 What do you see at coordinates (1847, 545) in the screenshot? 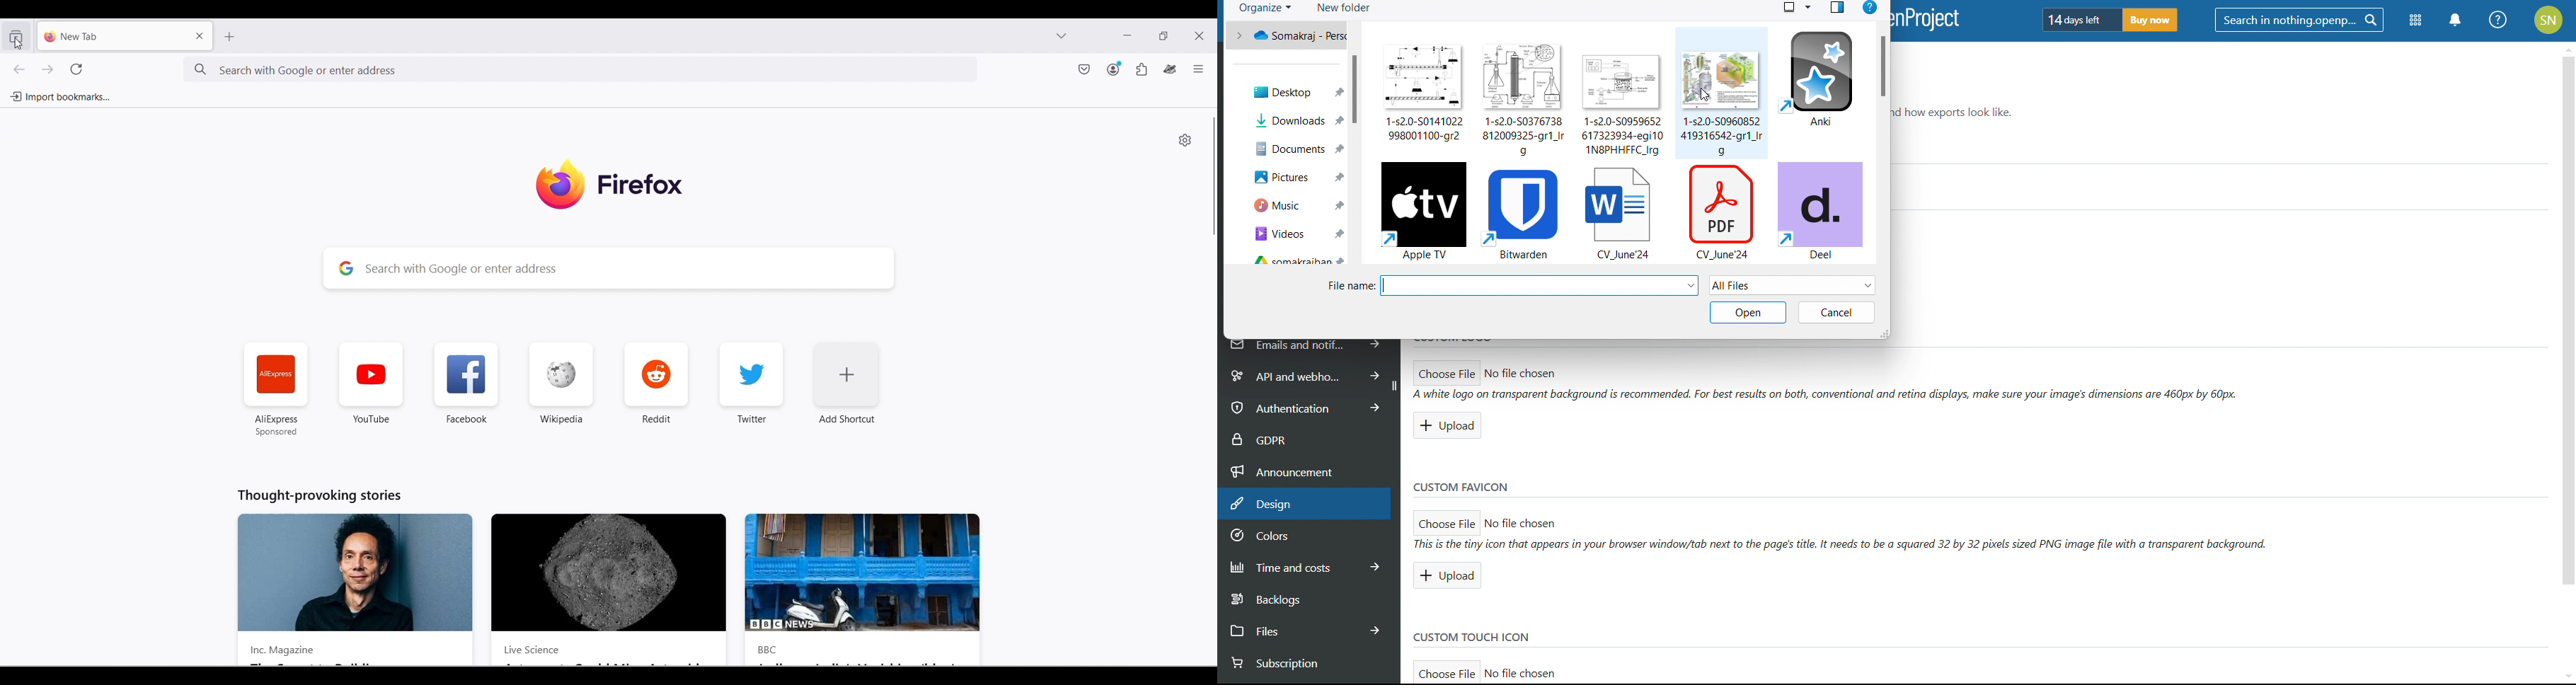
I see `ll This is the tiny icon that appears tn your browser winaow/tab next to the pages title. It neeas to be a squared 32 by 32 pixels sized PNG image file with a transparent background.` at bounding box center [1847, 545].